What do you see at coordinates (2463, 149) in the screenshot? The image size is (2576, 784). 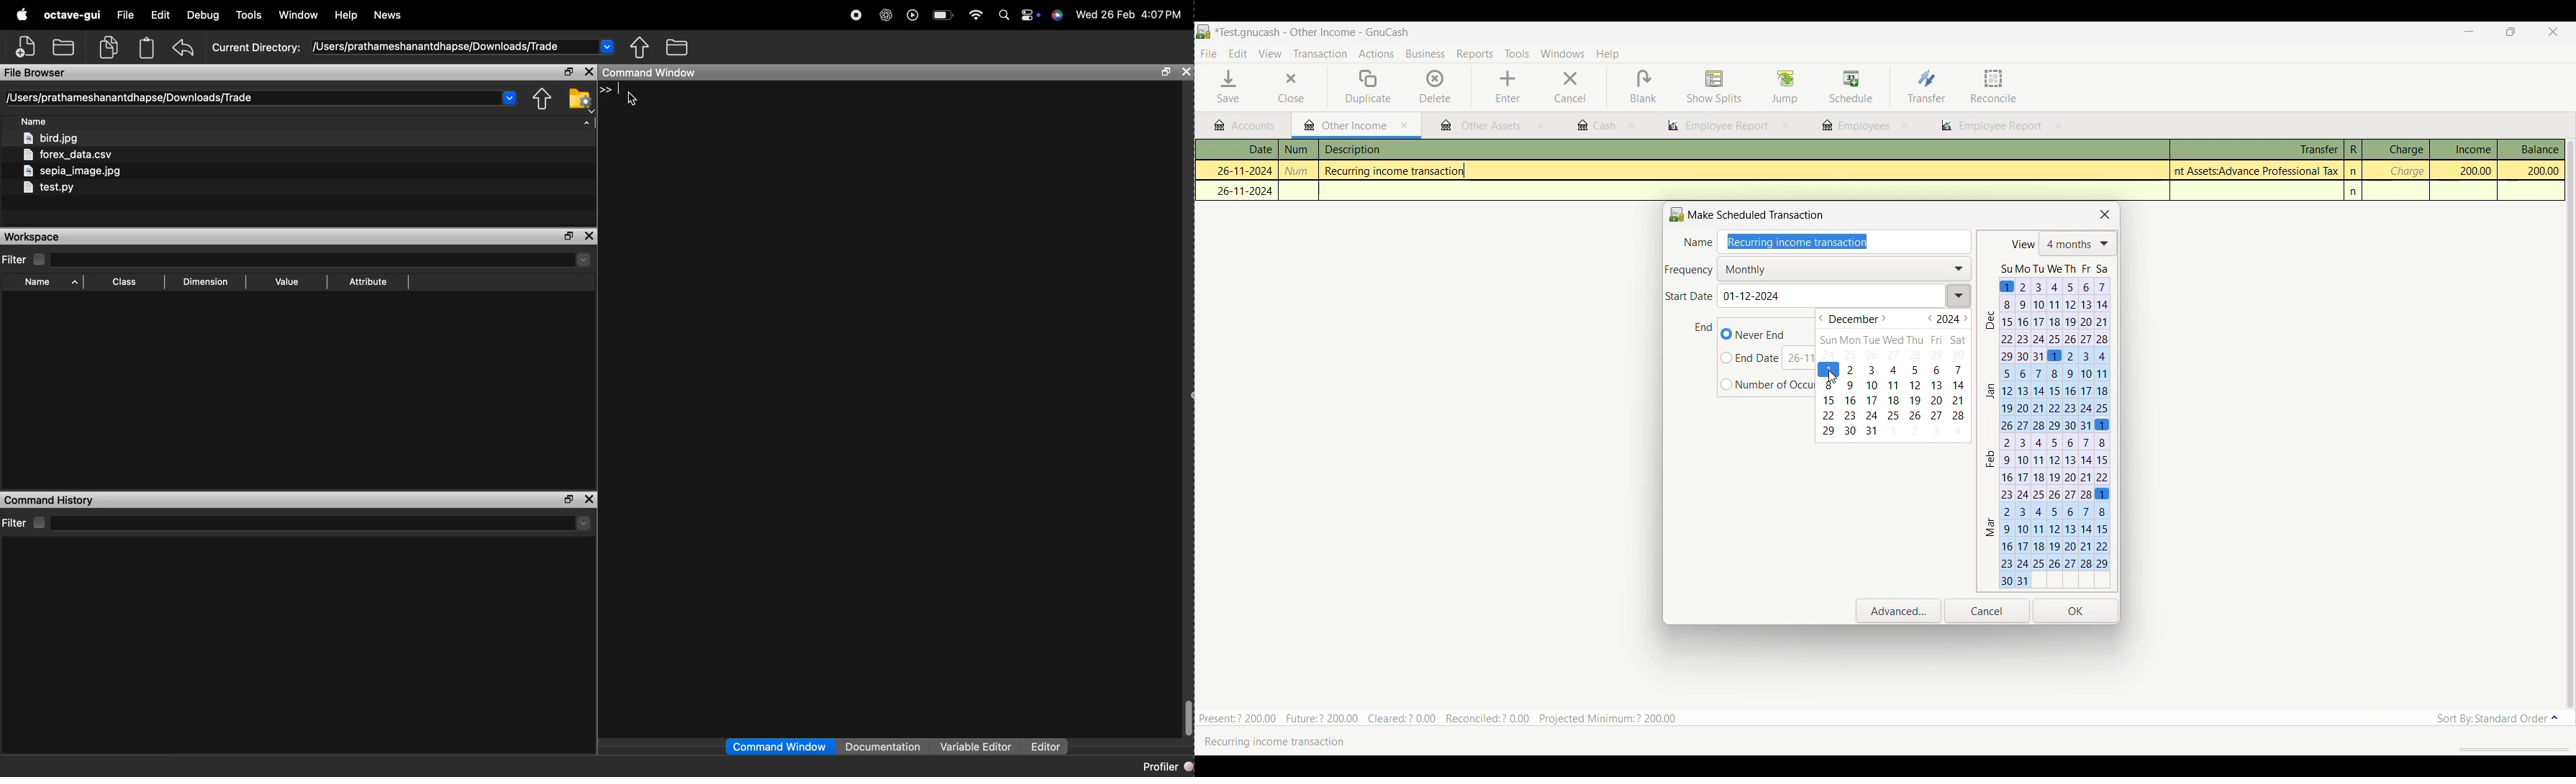 I see `Income column` at bounding box center [2463, 149].